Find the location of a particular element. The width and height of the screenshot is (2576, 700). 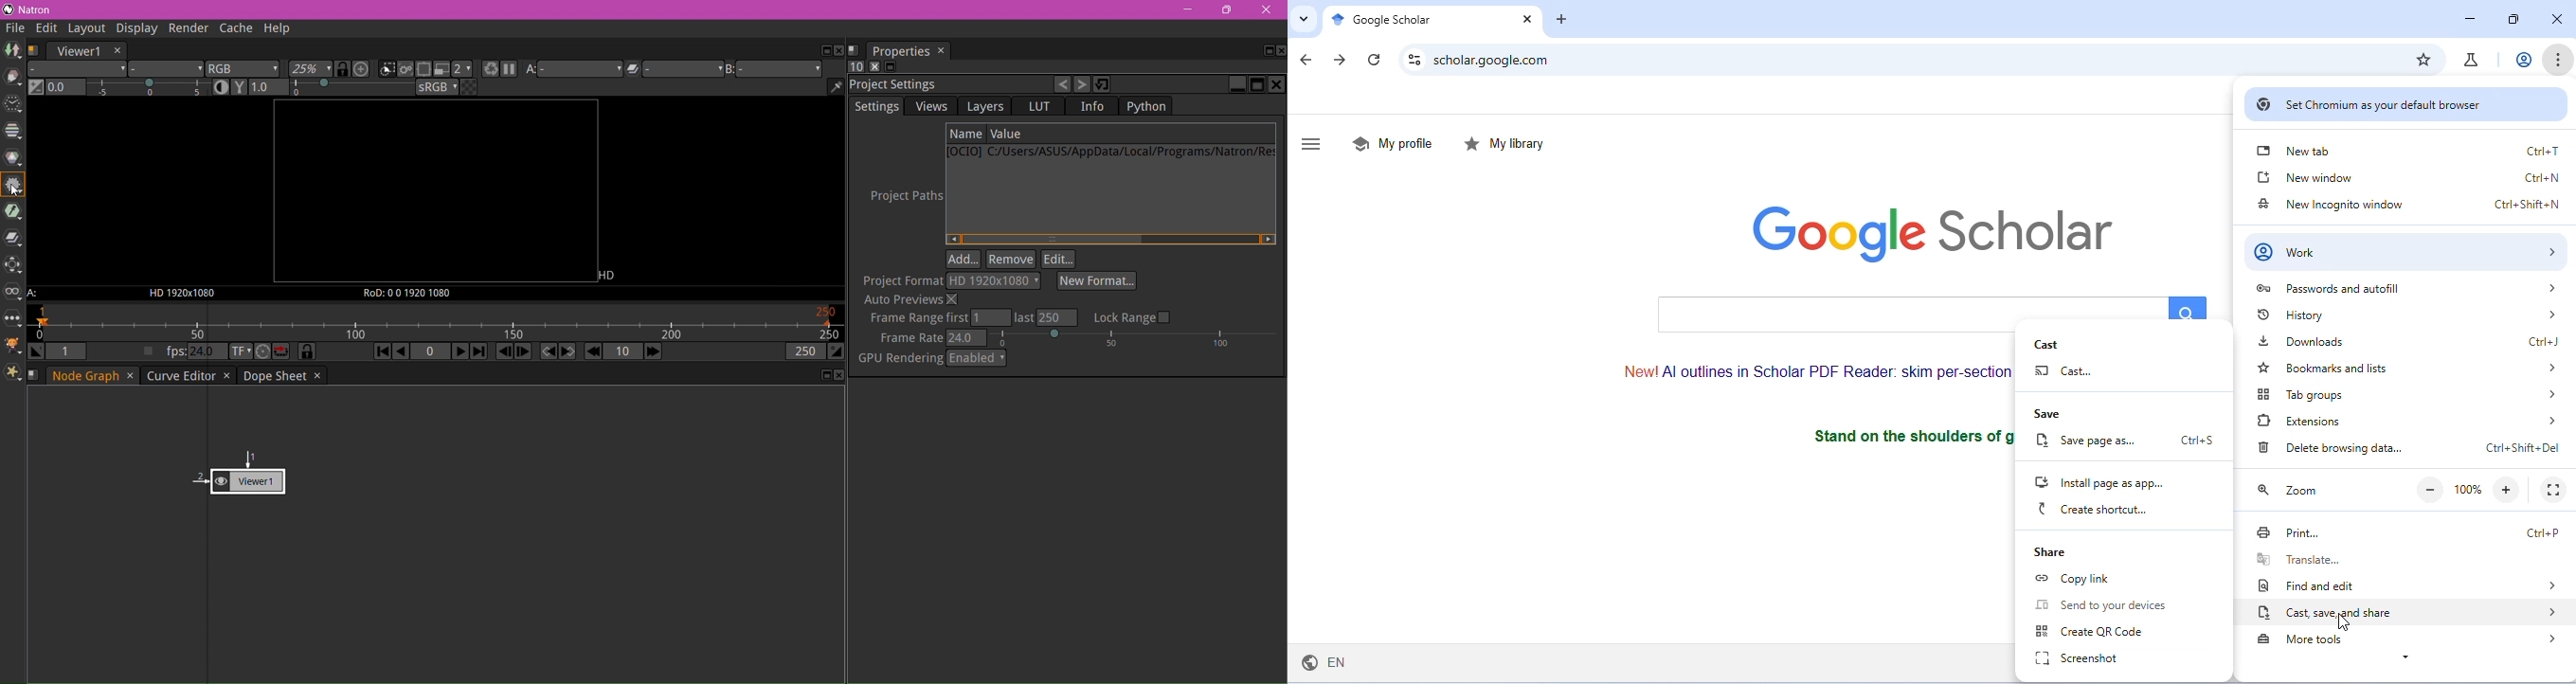

downloads is located at coordinates (2416, 341).